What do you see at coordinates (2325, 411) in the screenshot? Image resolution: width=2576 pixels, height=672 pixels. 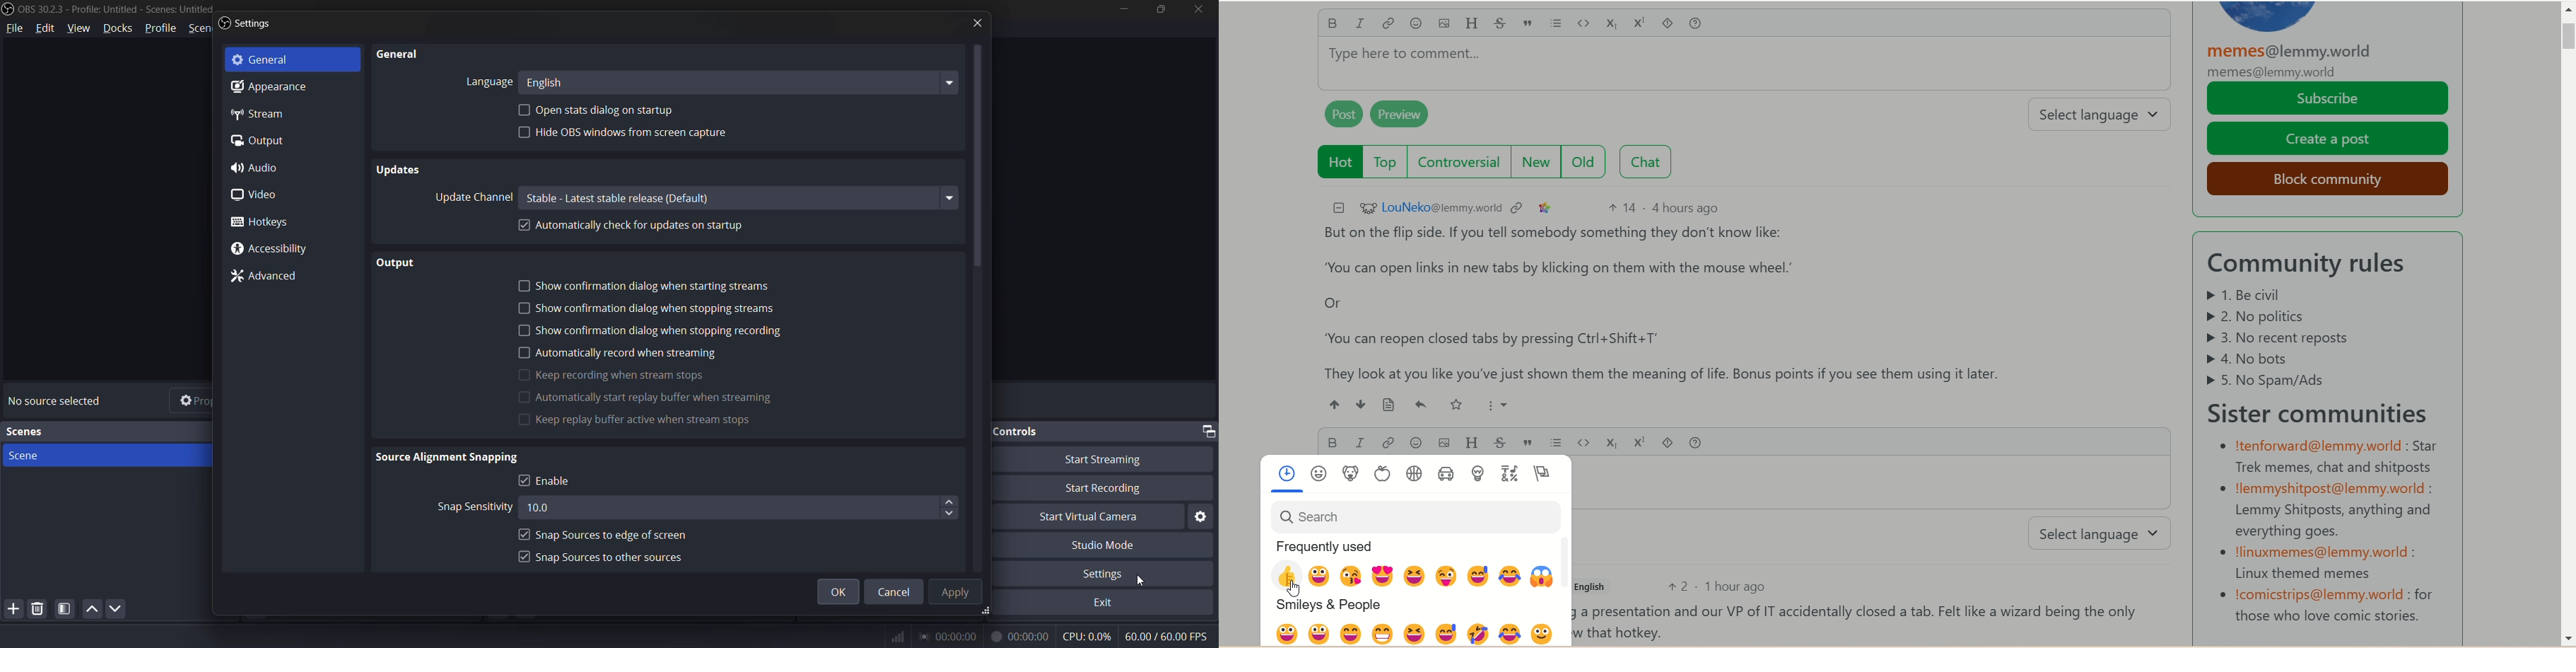 I see `sister community` at bounding box center [2325, 411].